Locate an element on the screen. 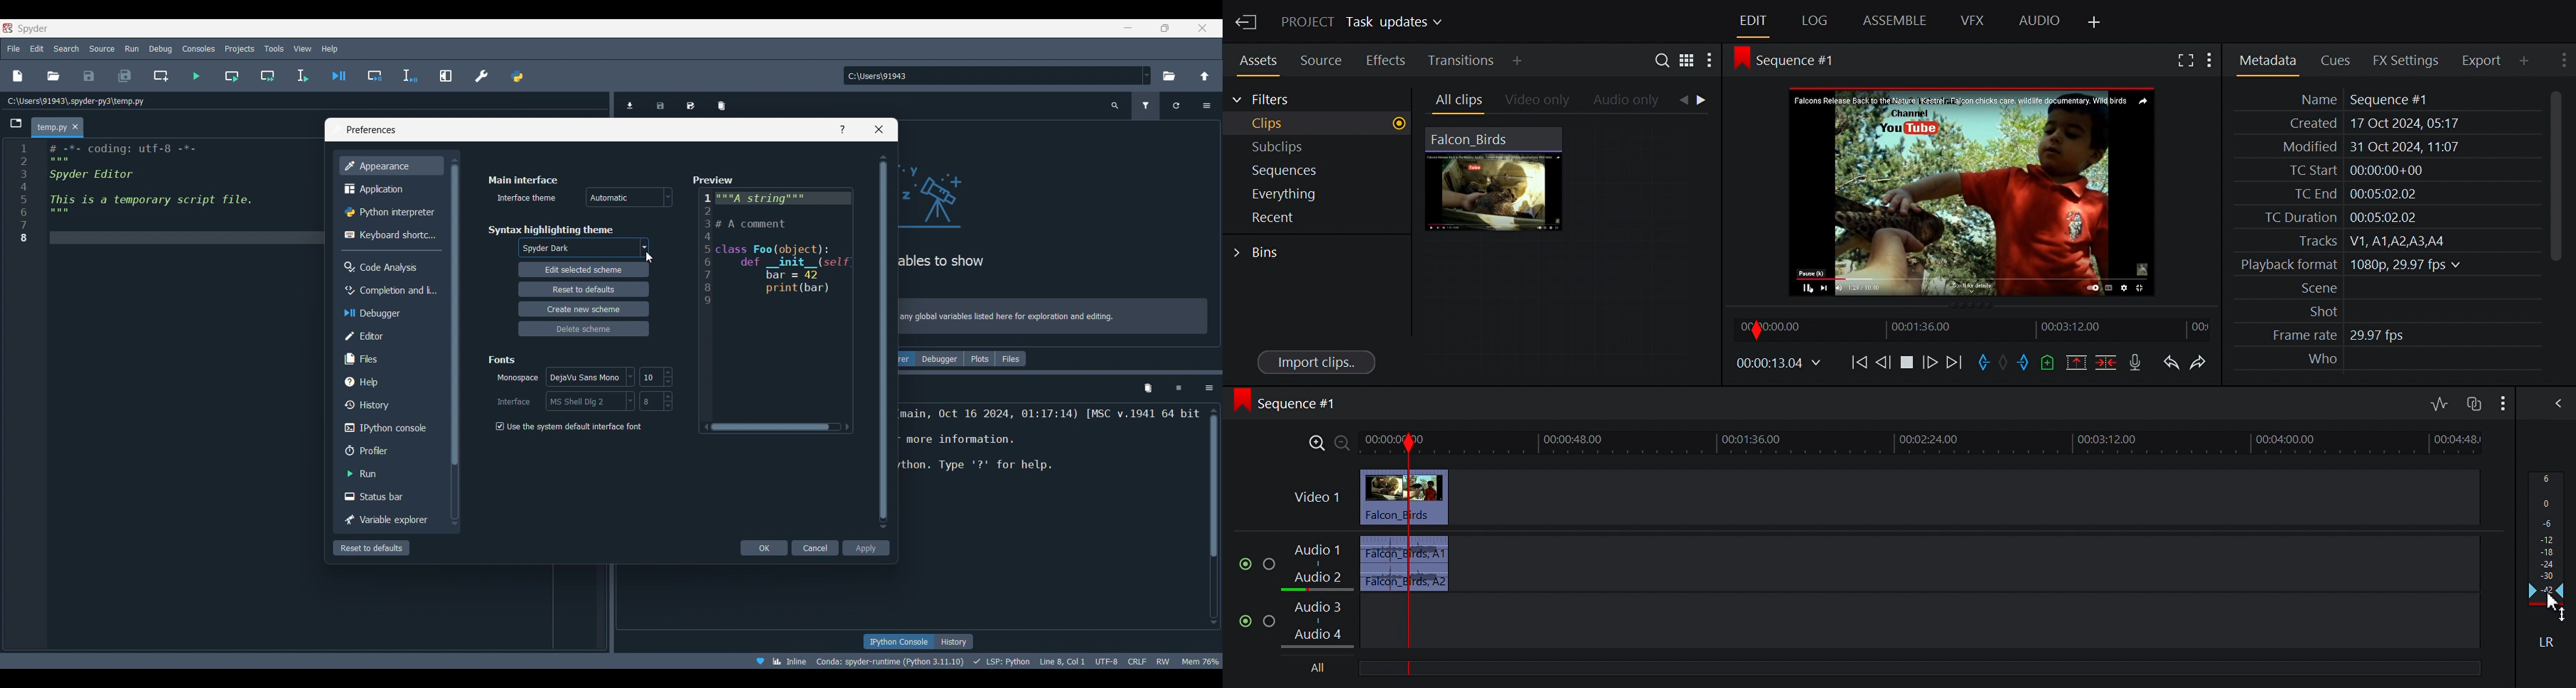 The height and width of the screenshot is (700, 2576). Indicates Monospace settings is located at coordinates (518, 378).